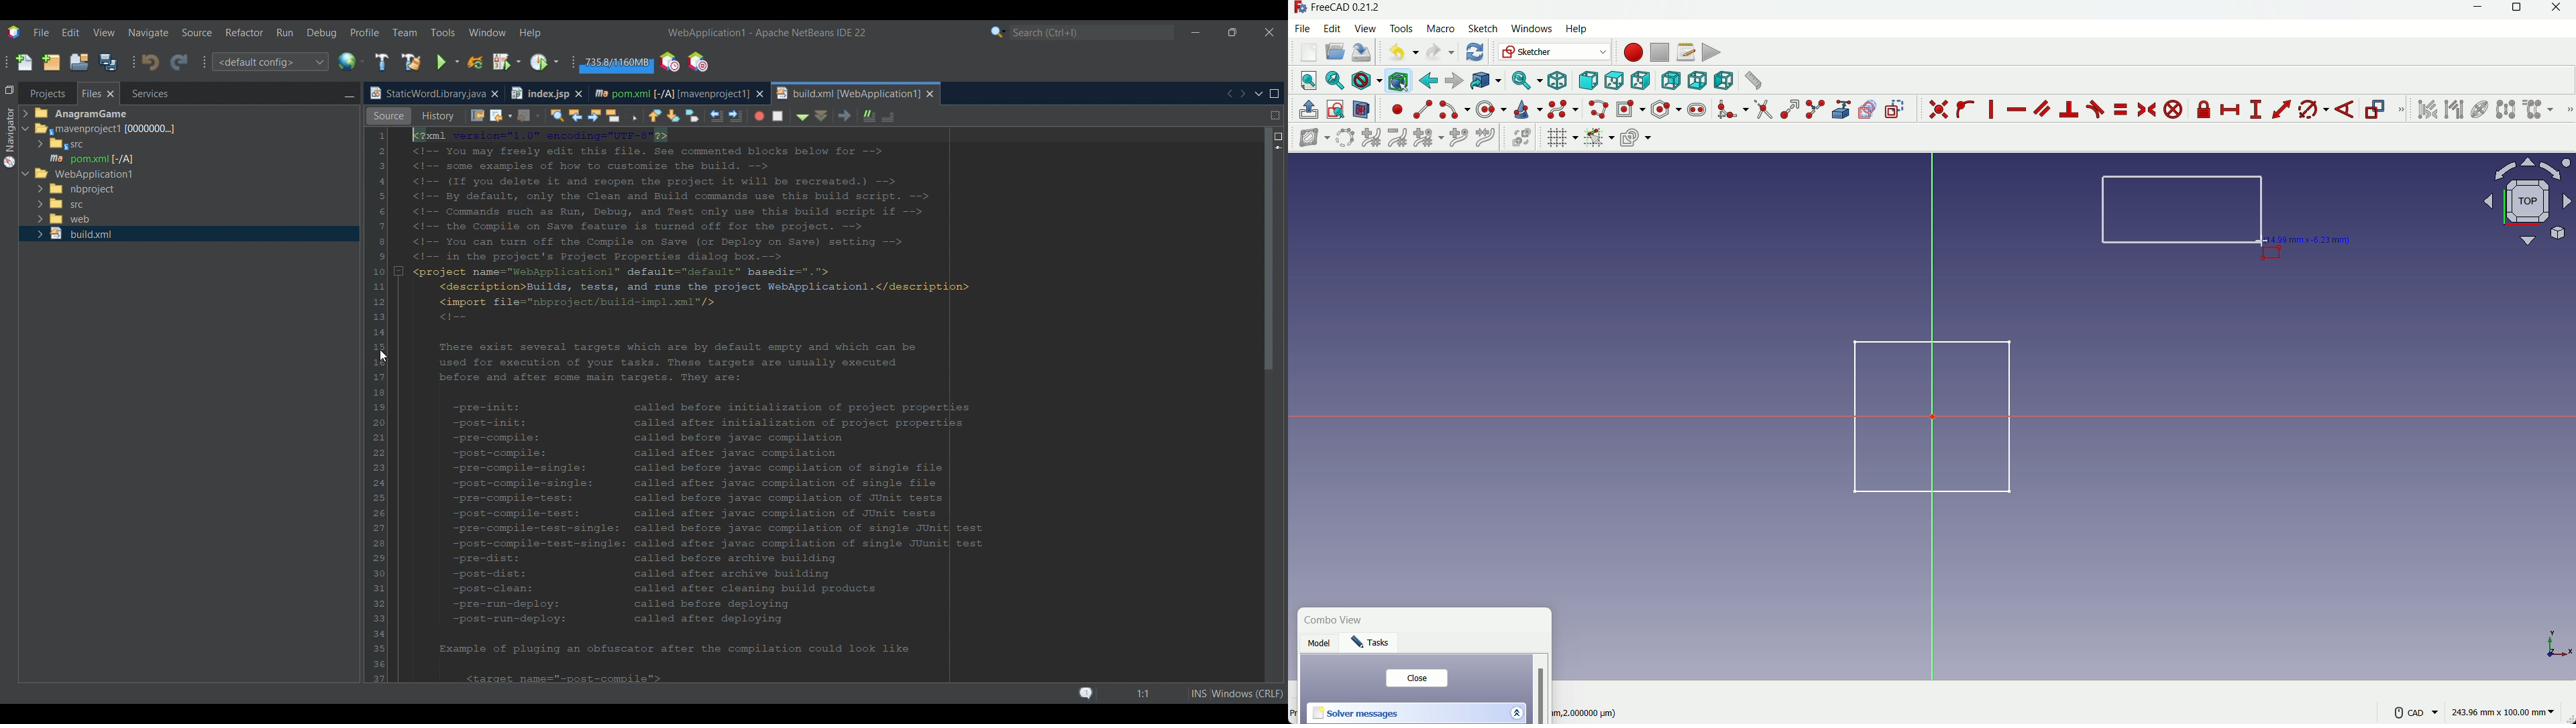 The width and height of the screenshot is (2576, 728). What do you see at coordinates (51, 62) in the screenshot?
I see `New project` at bounding box center [51, 62].